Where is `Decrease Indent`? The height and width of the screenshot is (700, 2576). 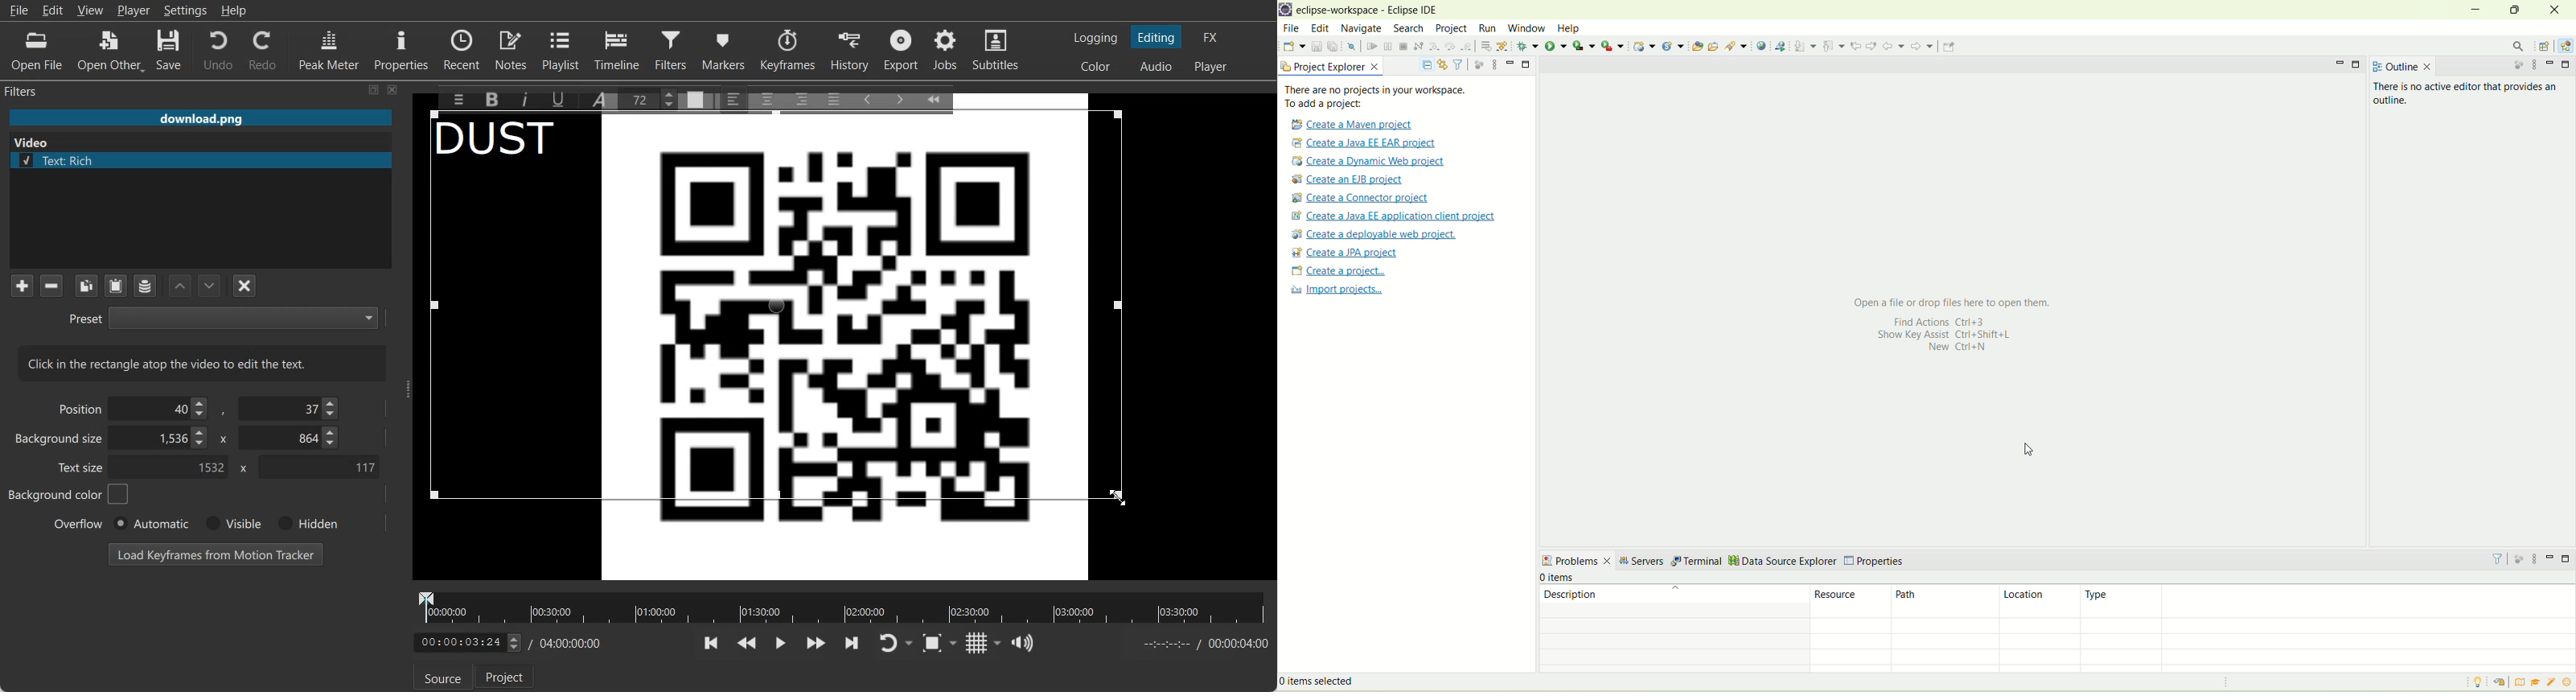 Decrease Indent is located at coordinates (867, 98).